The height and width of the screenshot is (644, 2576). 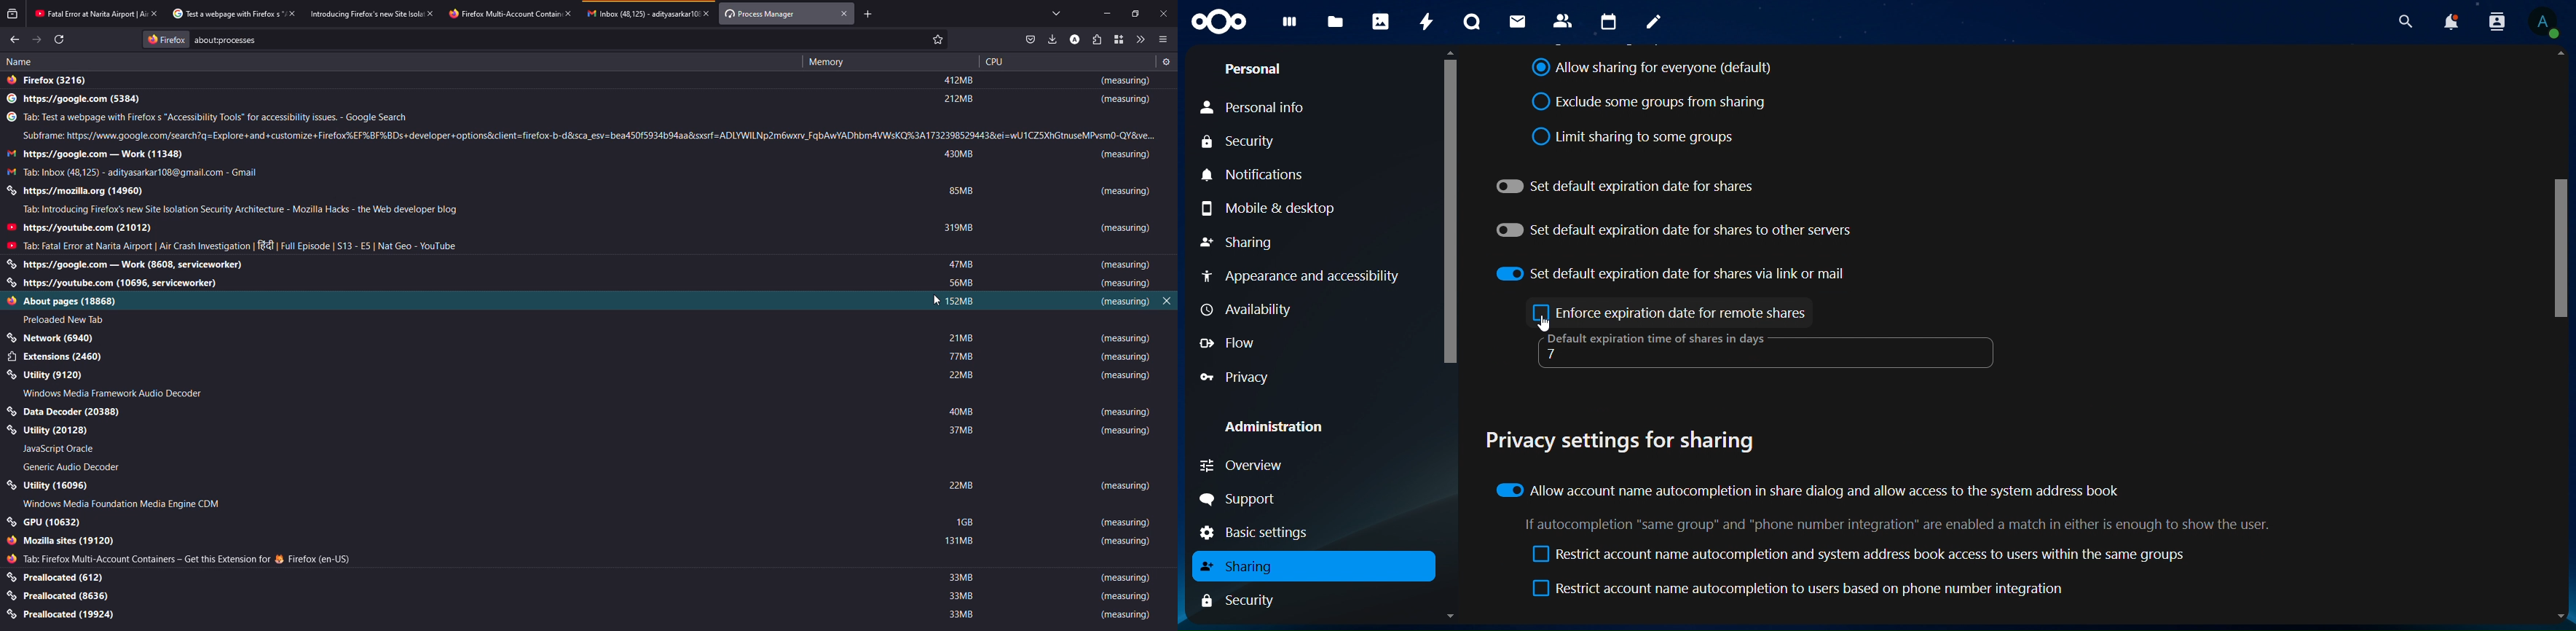 I want to click on about:process, so click(x=229, y=41).